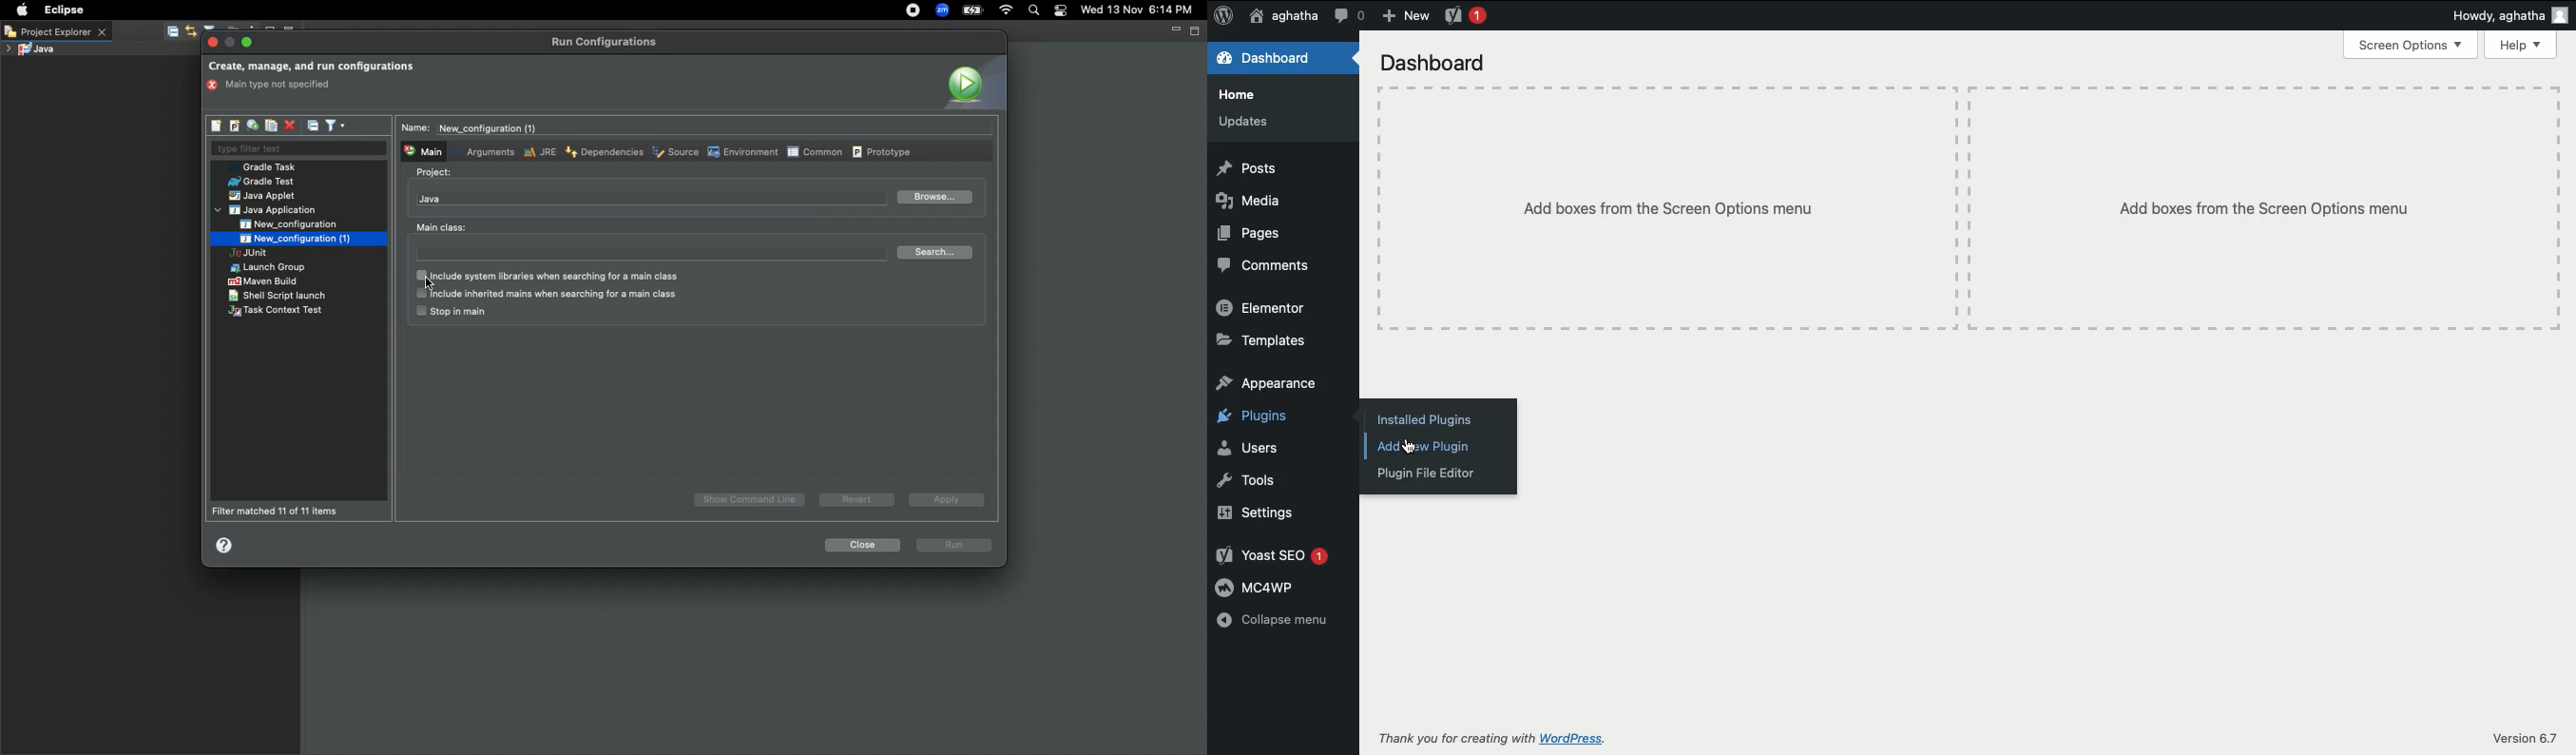  I want to click on Home, so click(1241, 94).